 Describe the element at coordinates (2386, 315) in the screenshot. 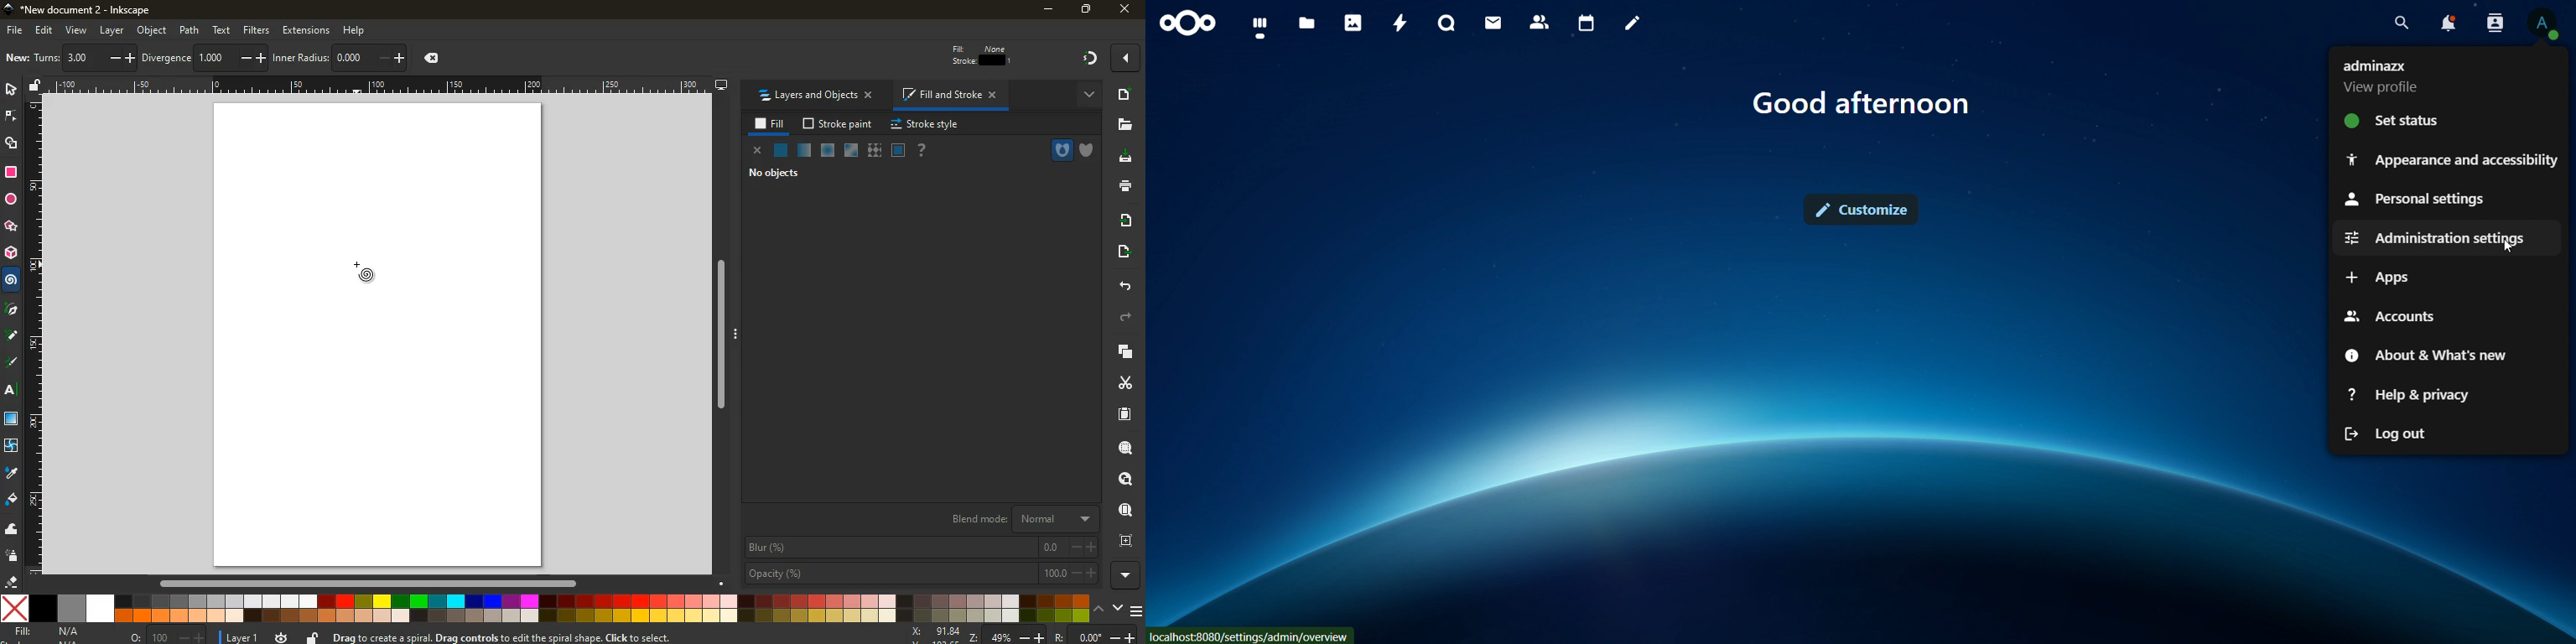

I see `accounts` at that location.